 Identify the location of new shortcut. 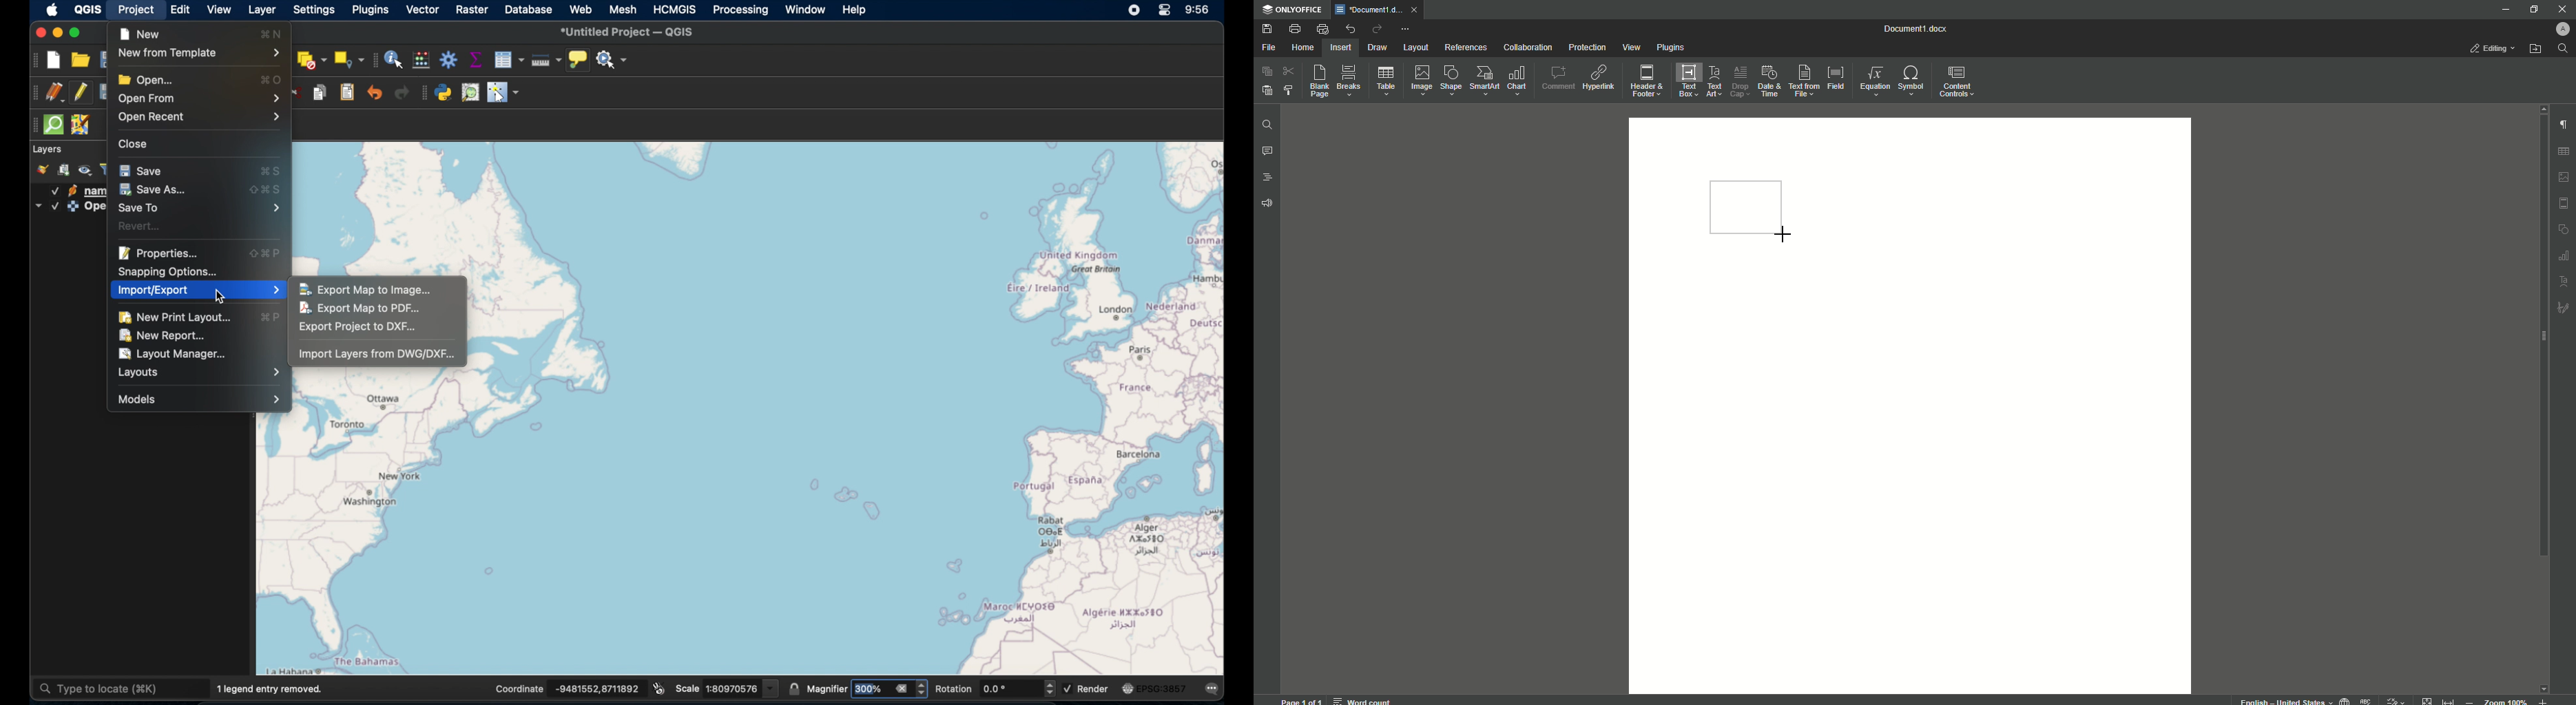
(271, 33).